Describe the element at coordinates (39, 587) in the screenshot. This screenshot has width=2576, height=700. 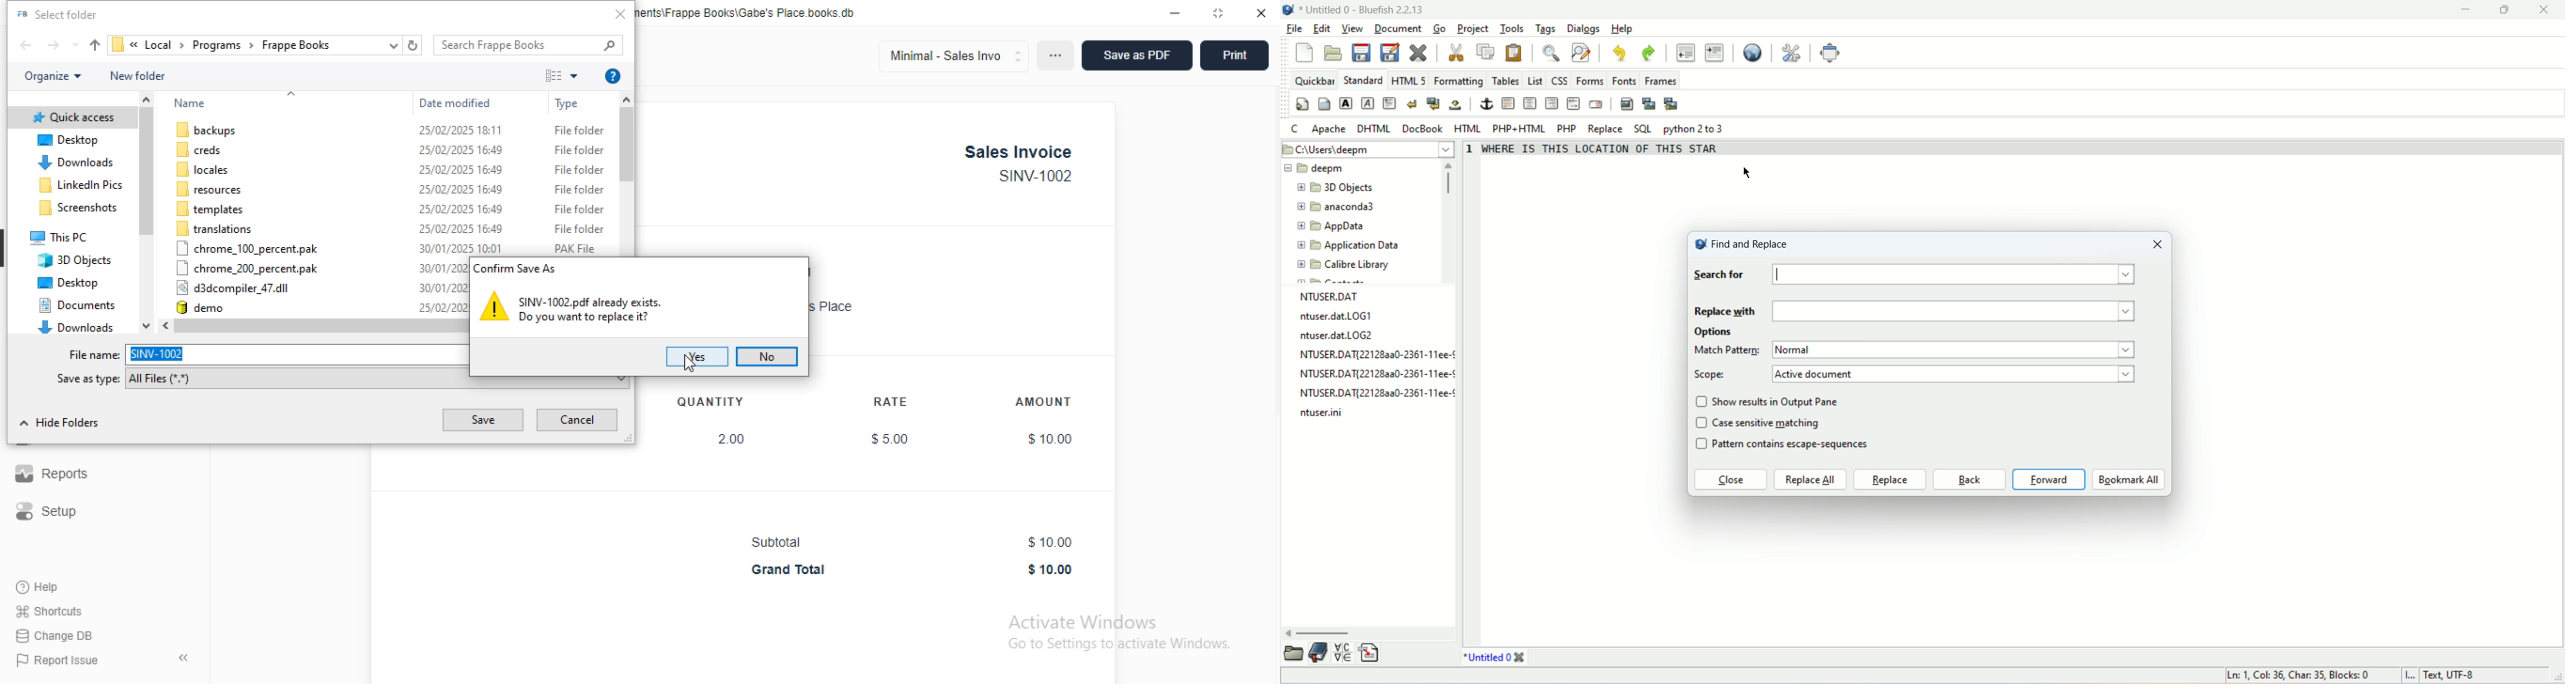
I see `help` at that location.